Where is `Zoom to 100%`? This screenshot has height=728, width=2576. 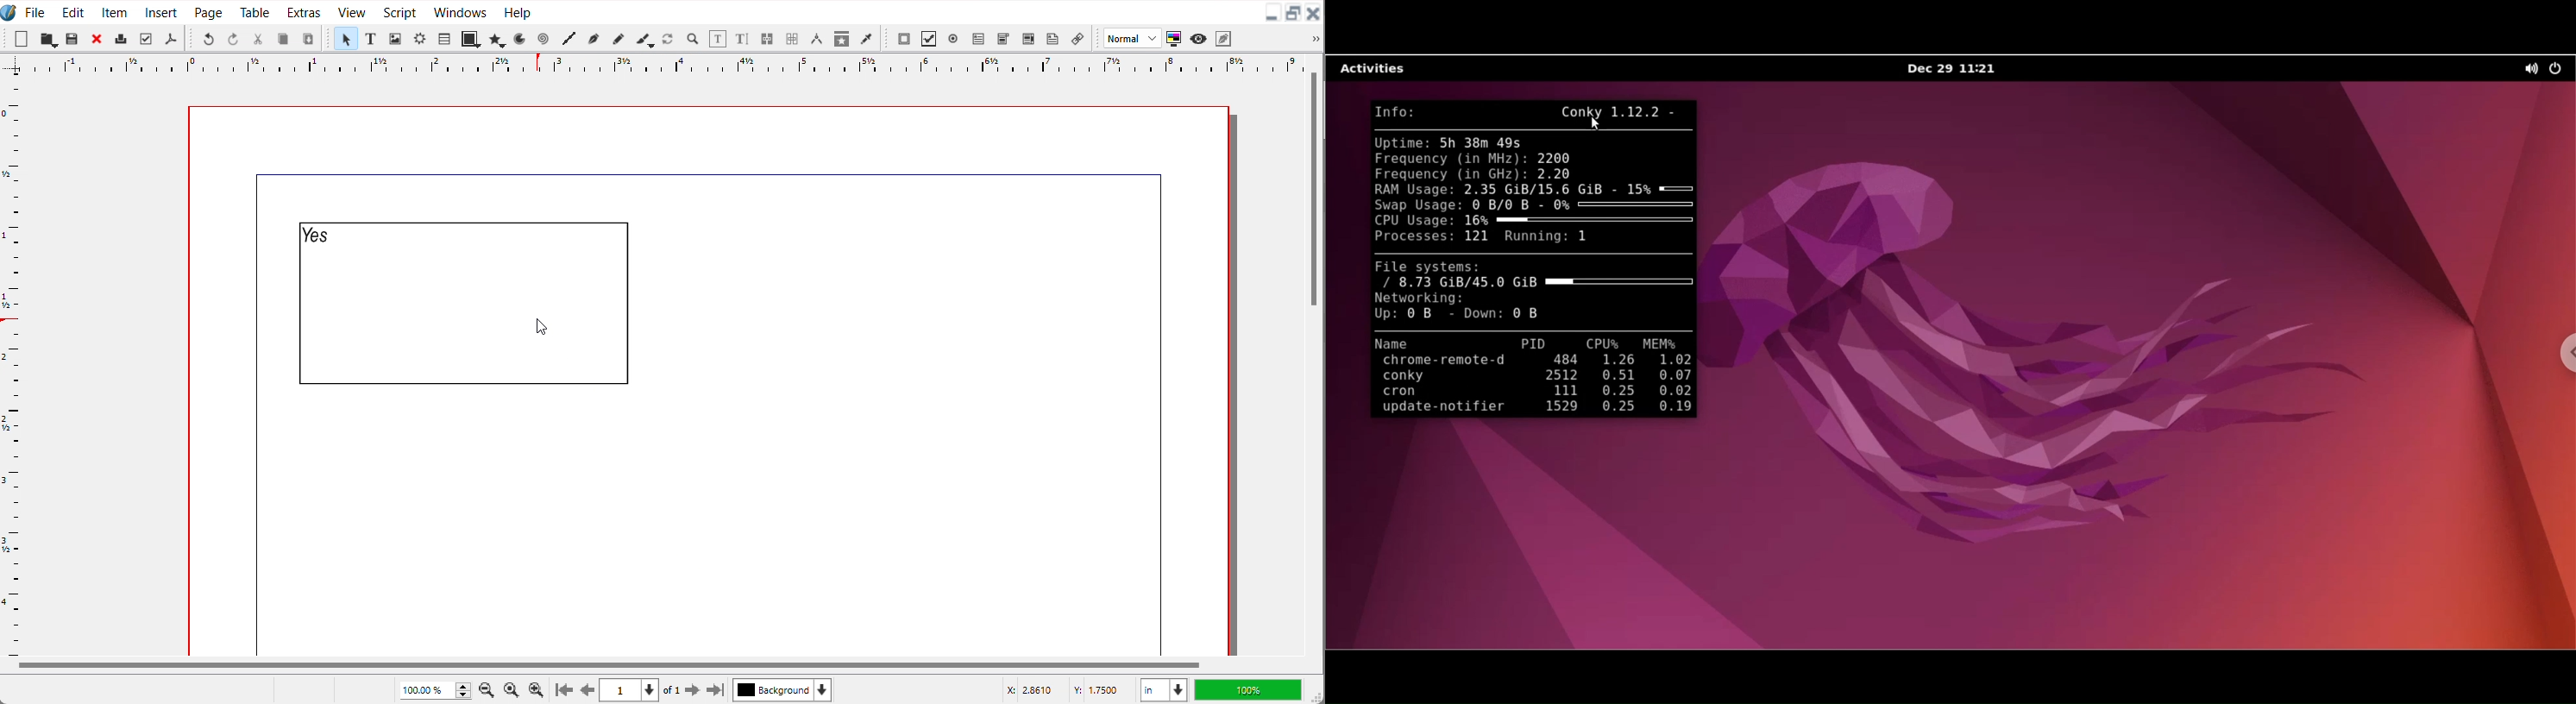 Zoom to 100% is located at coordinates (512, 688).